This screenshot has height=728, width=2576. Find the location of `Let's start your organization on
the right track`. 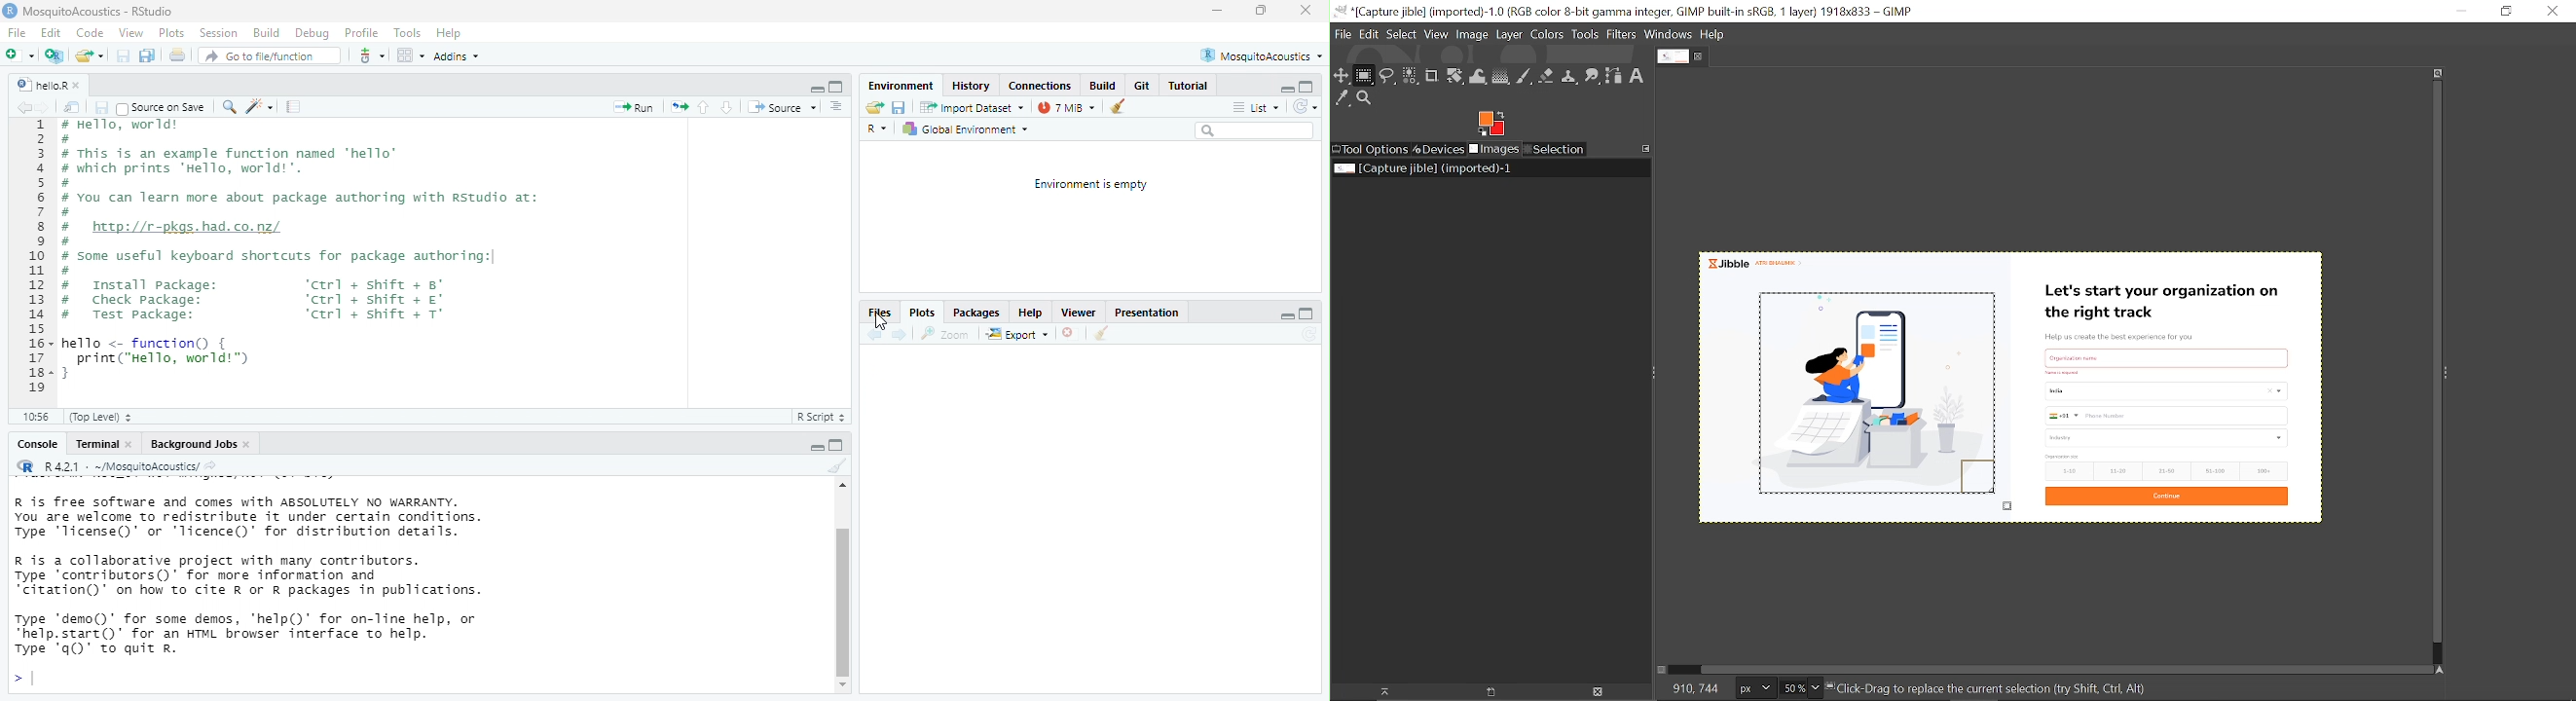

Let's start your organization on
the right track is located at coordinates (2168, 297).